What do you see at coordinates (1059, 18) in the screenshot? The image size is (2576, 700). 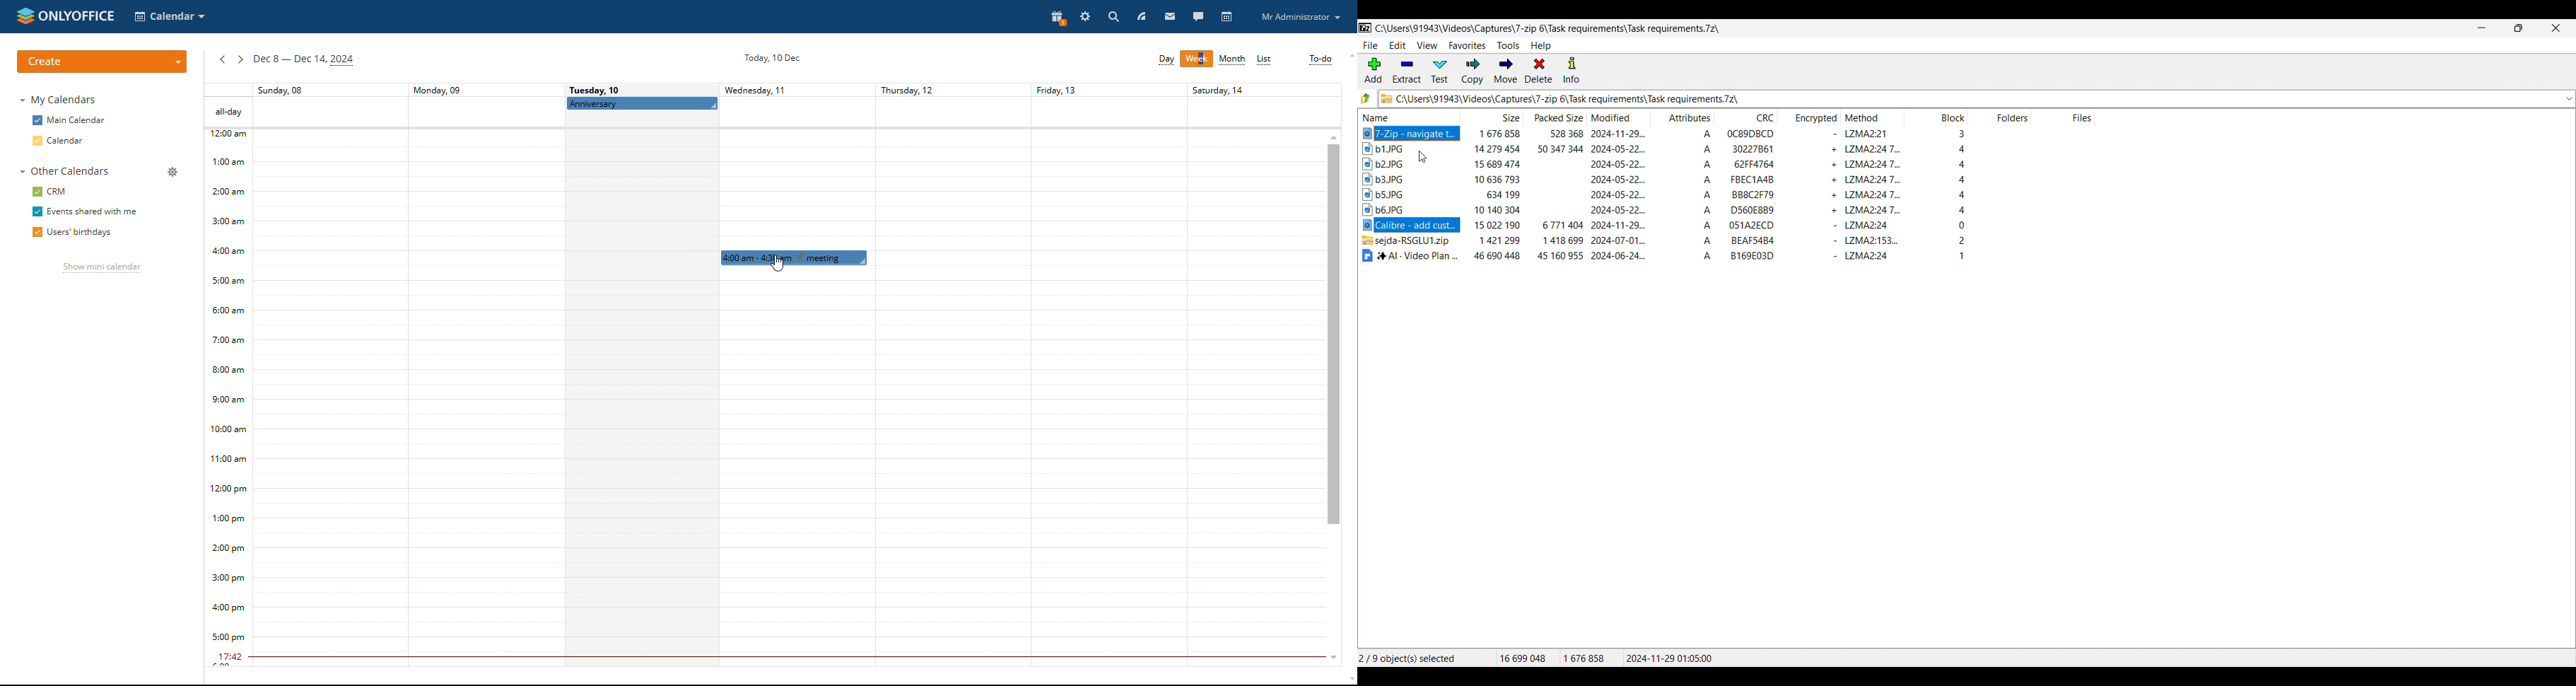 I see `present` at bounding box center [1059, 18].